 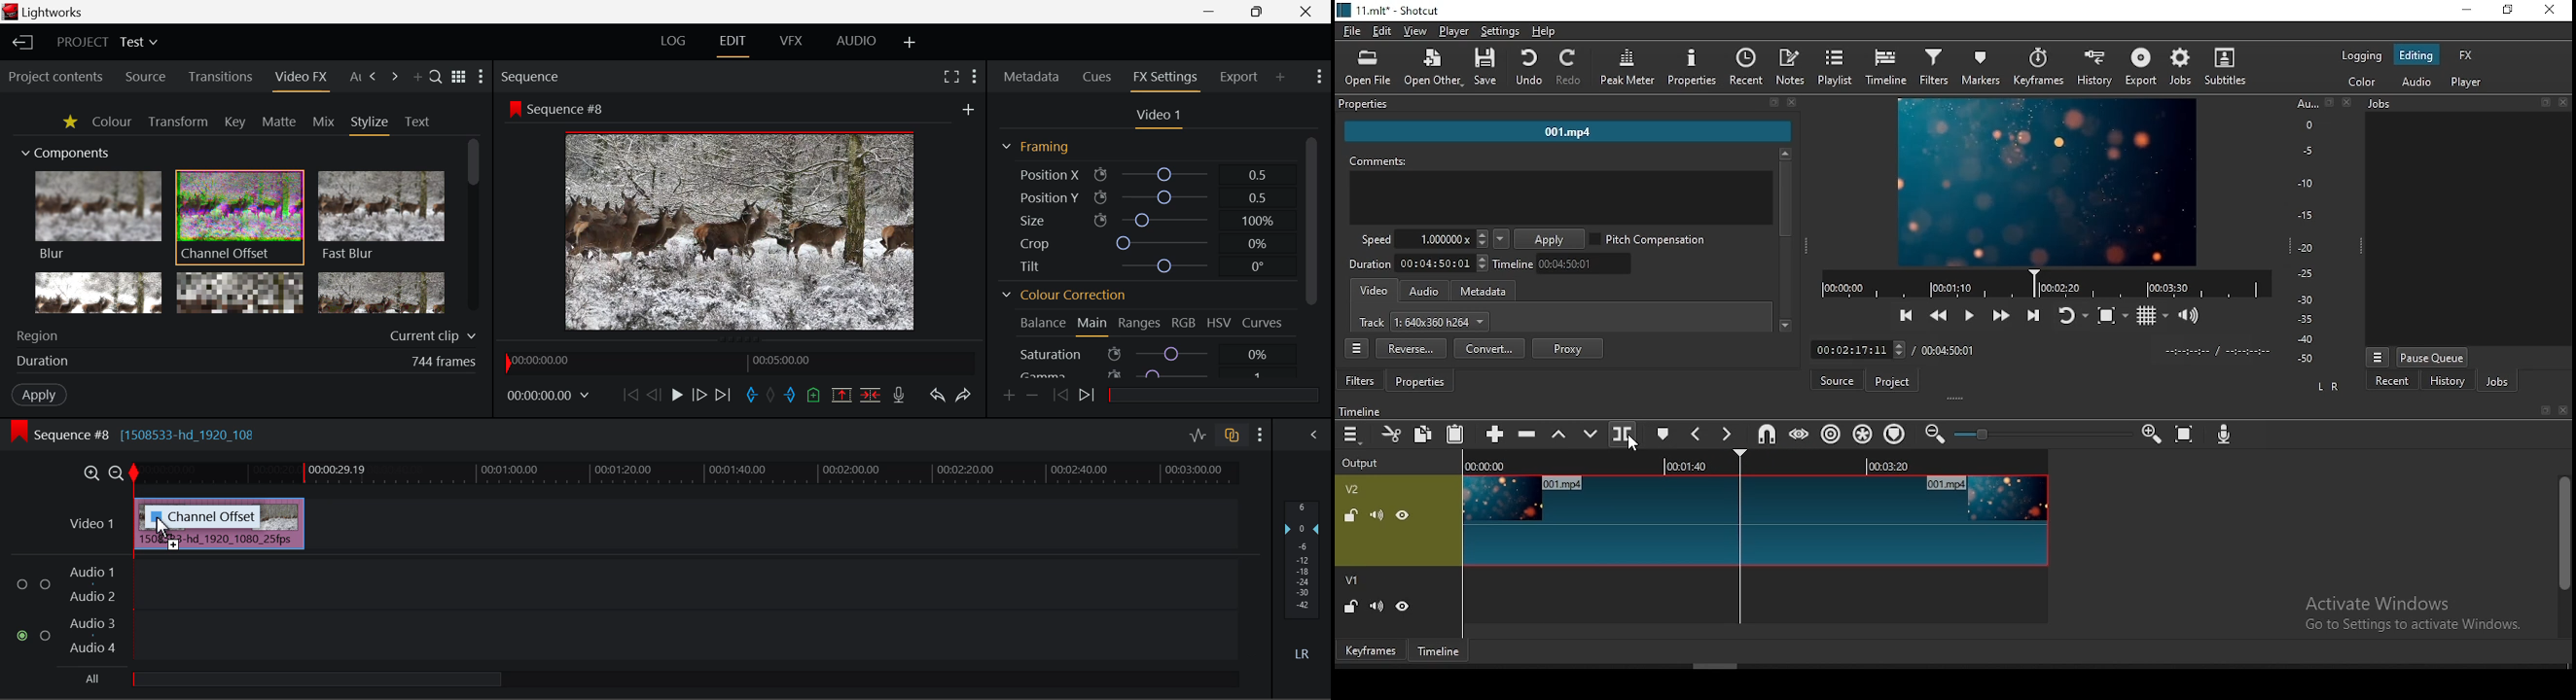 What do you see at coordinates (1793, 67) in the screenshot?
I see `notes` at bounding box center [1793, 67].